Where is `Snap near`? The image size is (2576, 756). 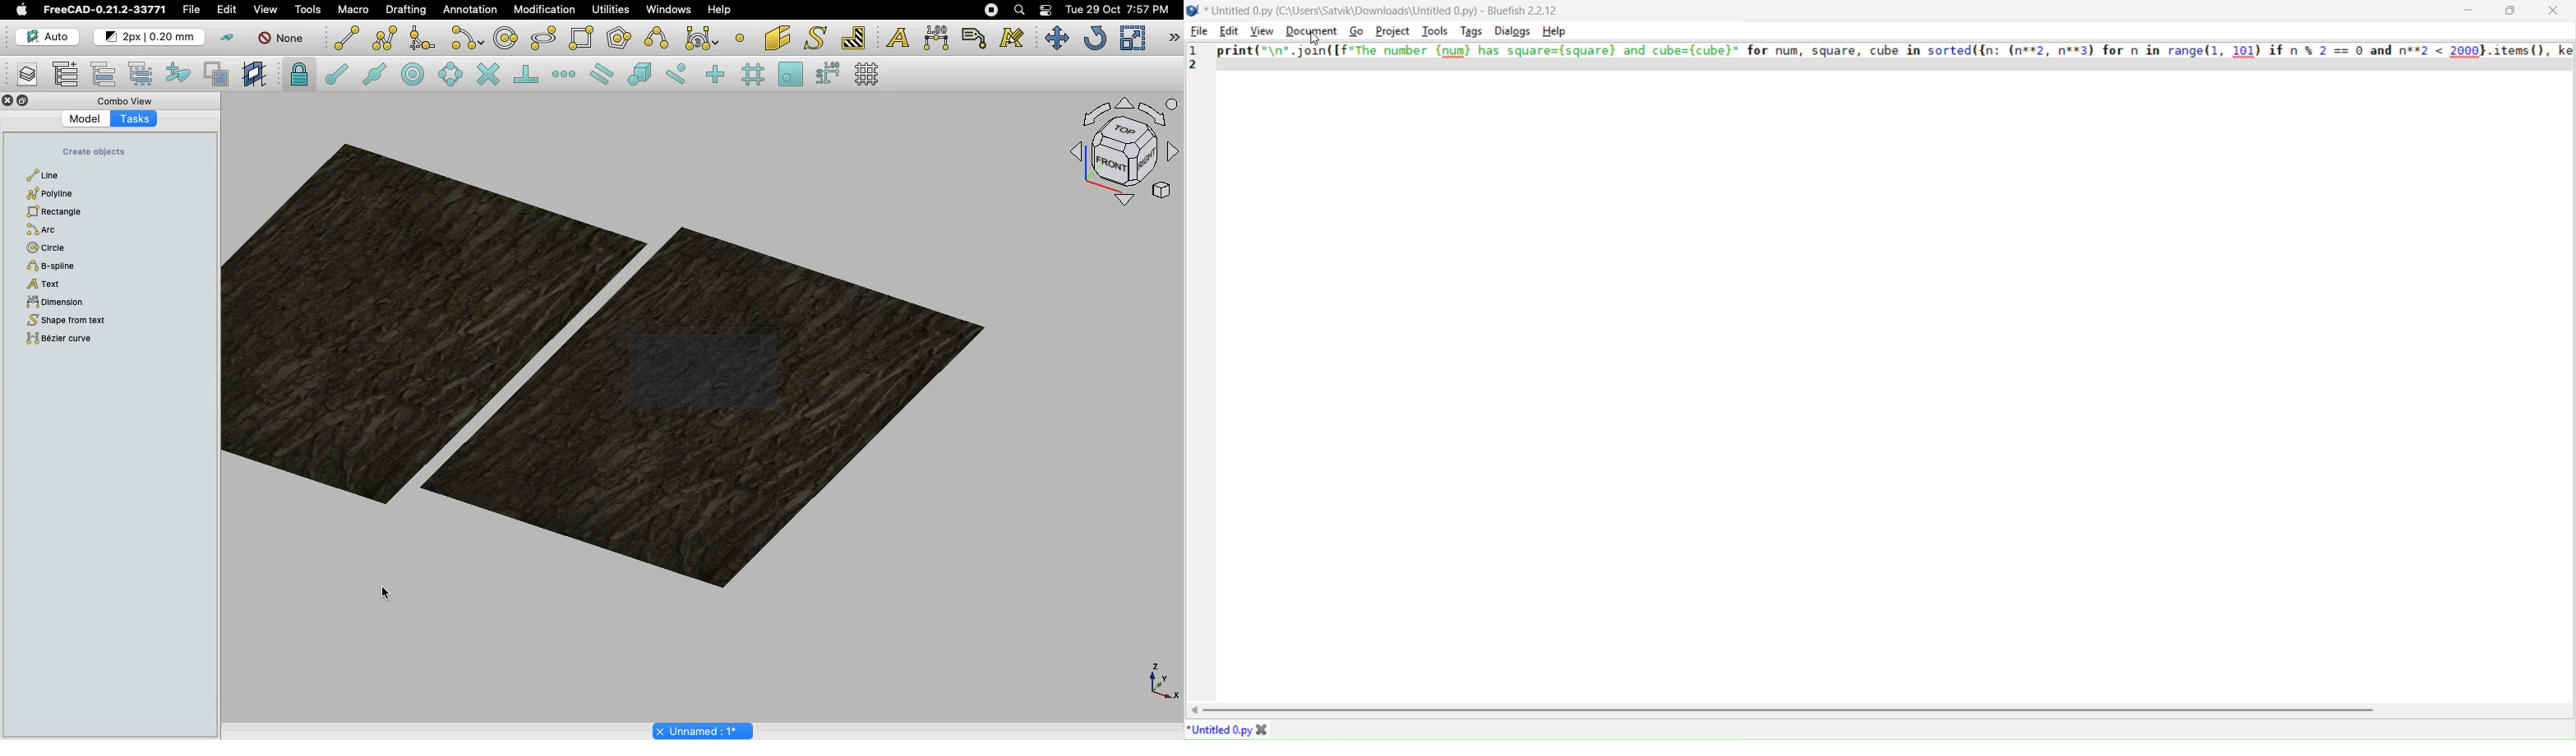
Snap near is located at coordinates (681, 74).